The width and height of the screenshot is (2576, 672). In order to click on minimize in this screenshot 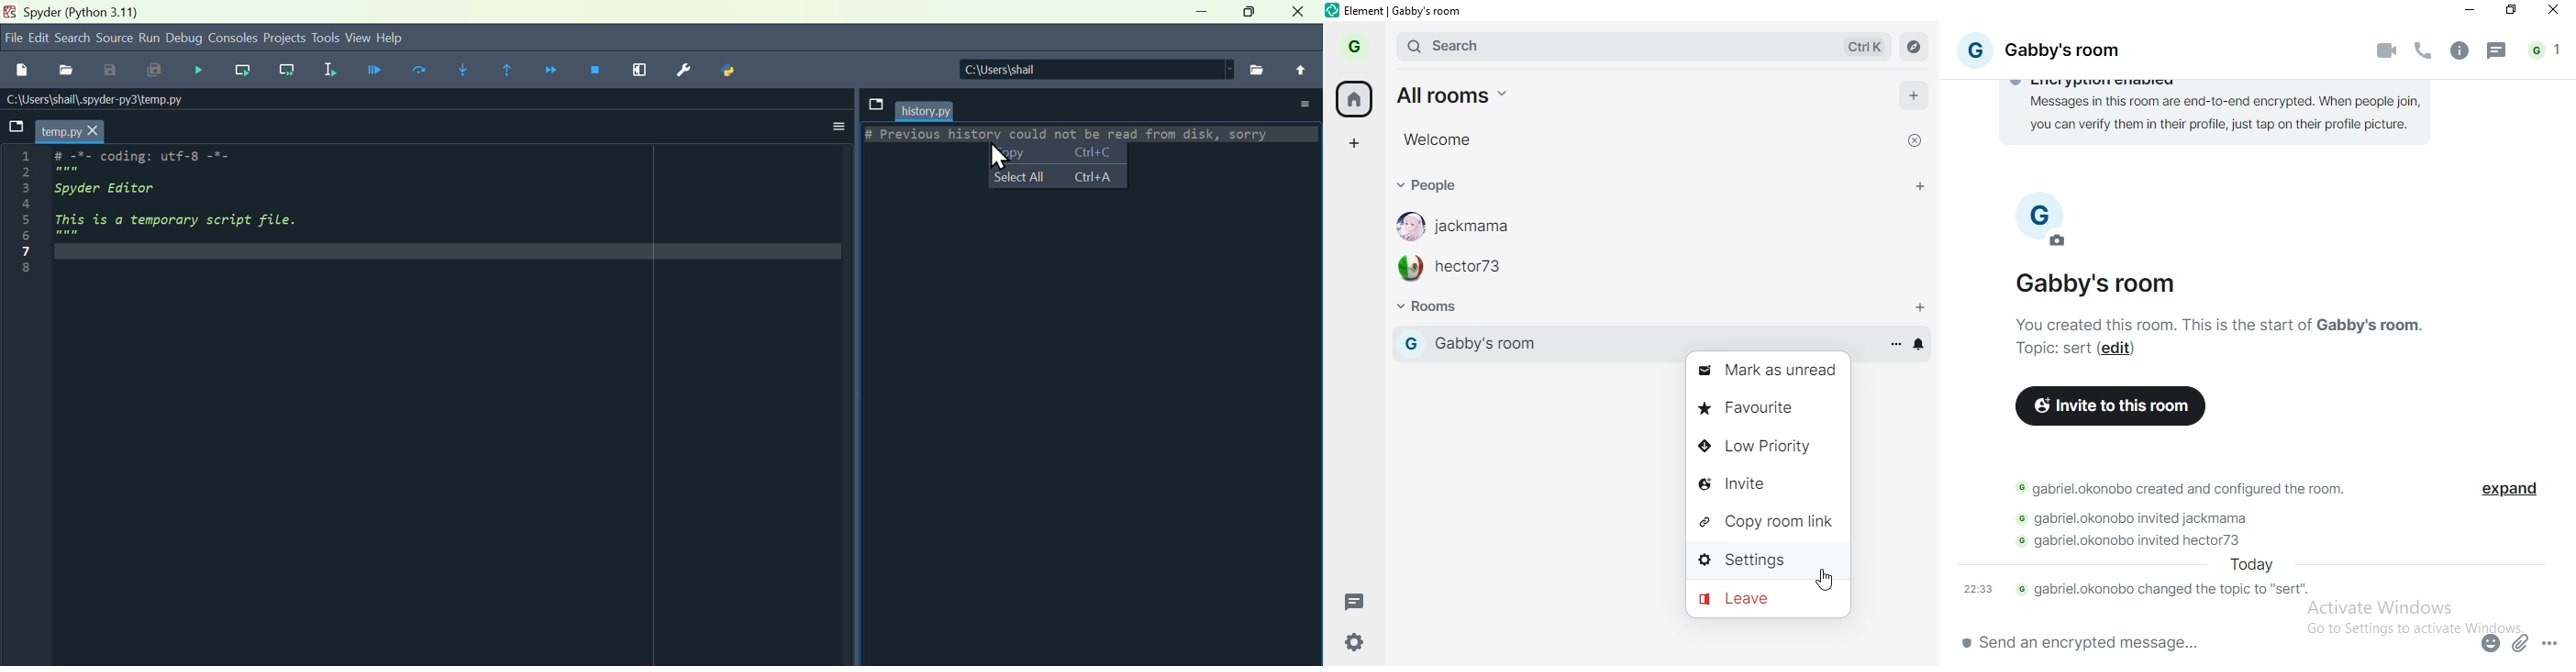, I will do `click(1202, 10)`.